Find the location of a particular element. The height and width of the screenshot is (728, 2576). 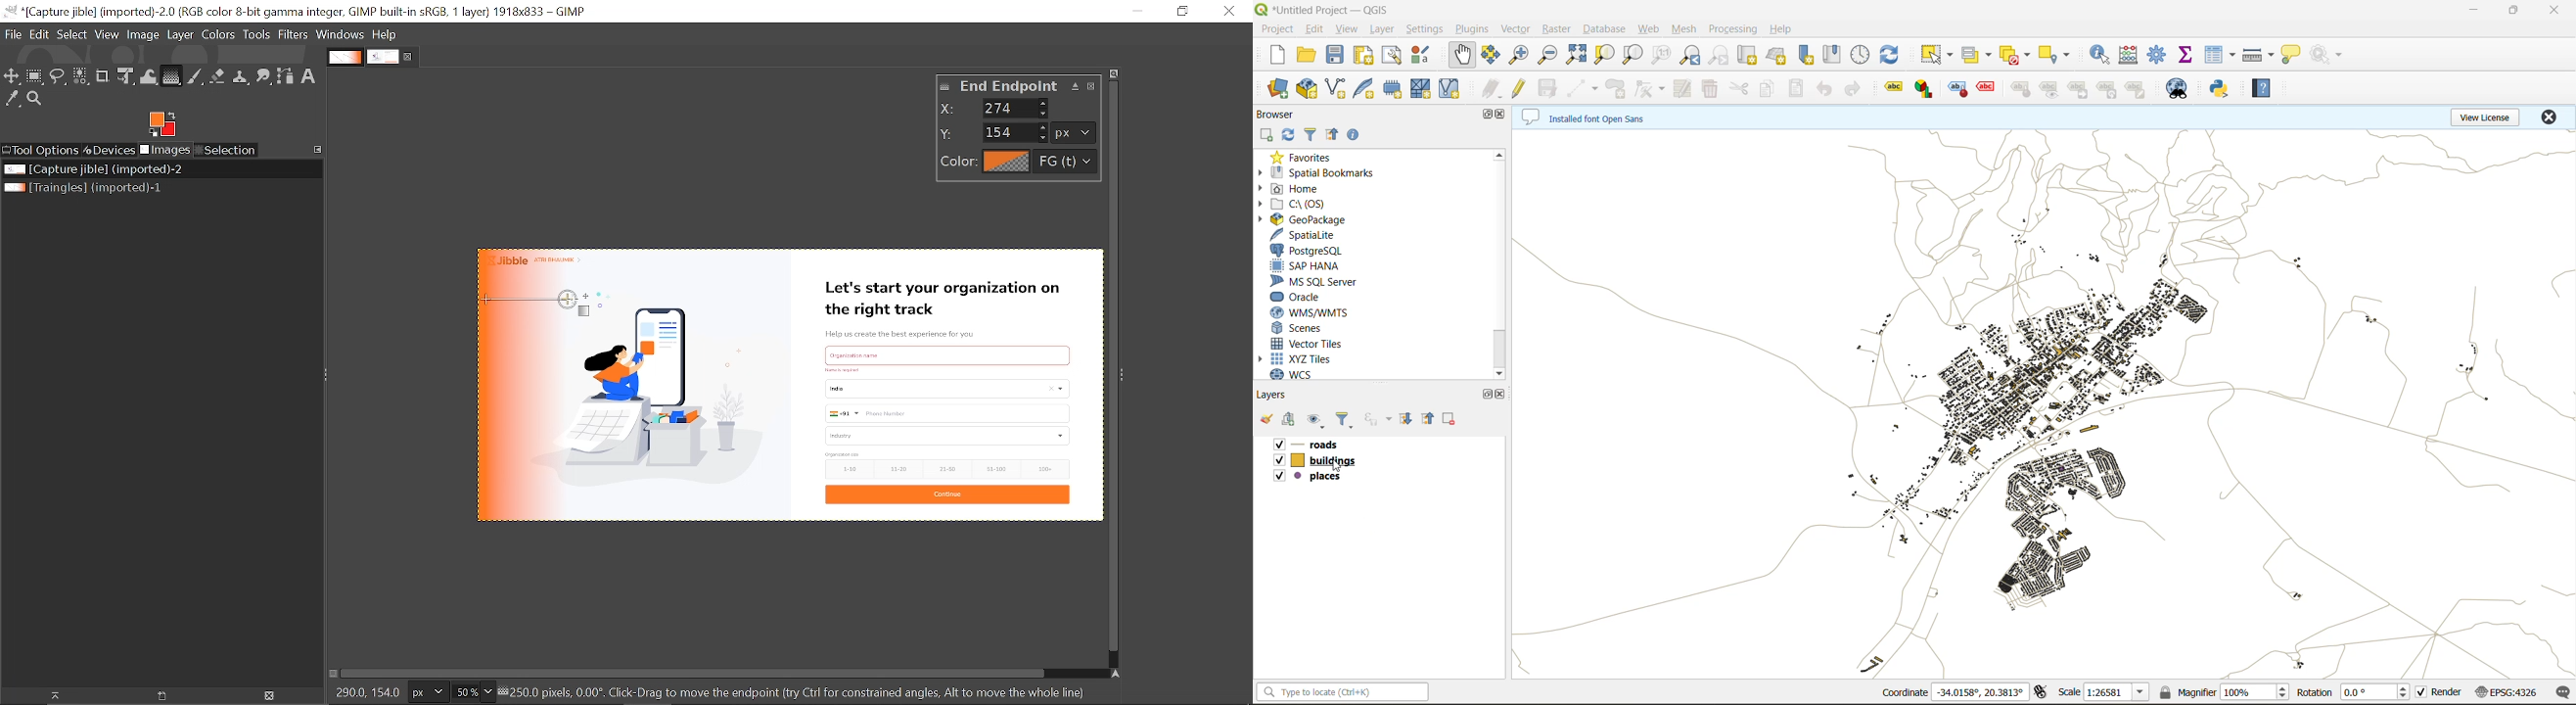

rotation is located at coordinates (2357, 693).